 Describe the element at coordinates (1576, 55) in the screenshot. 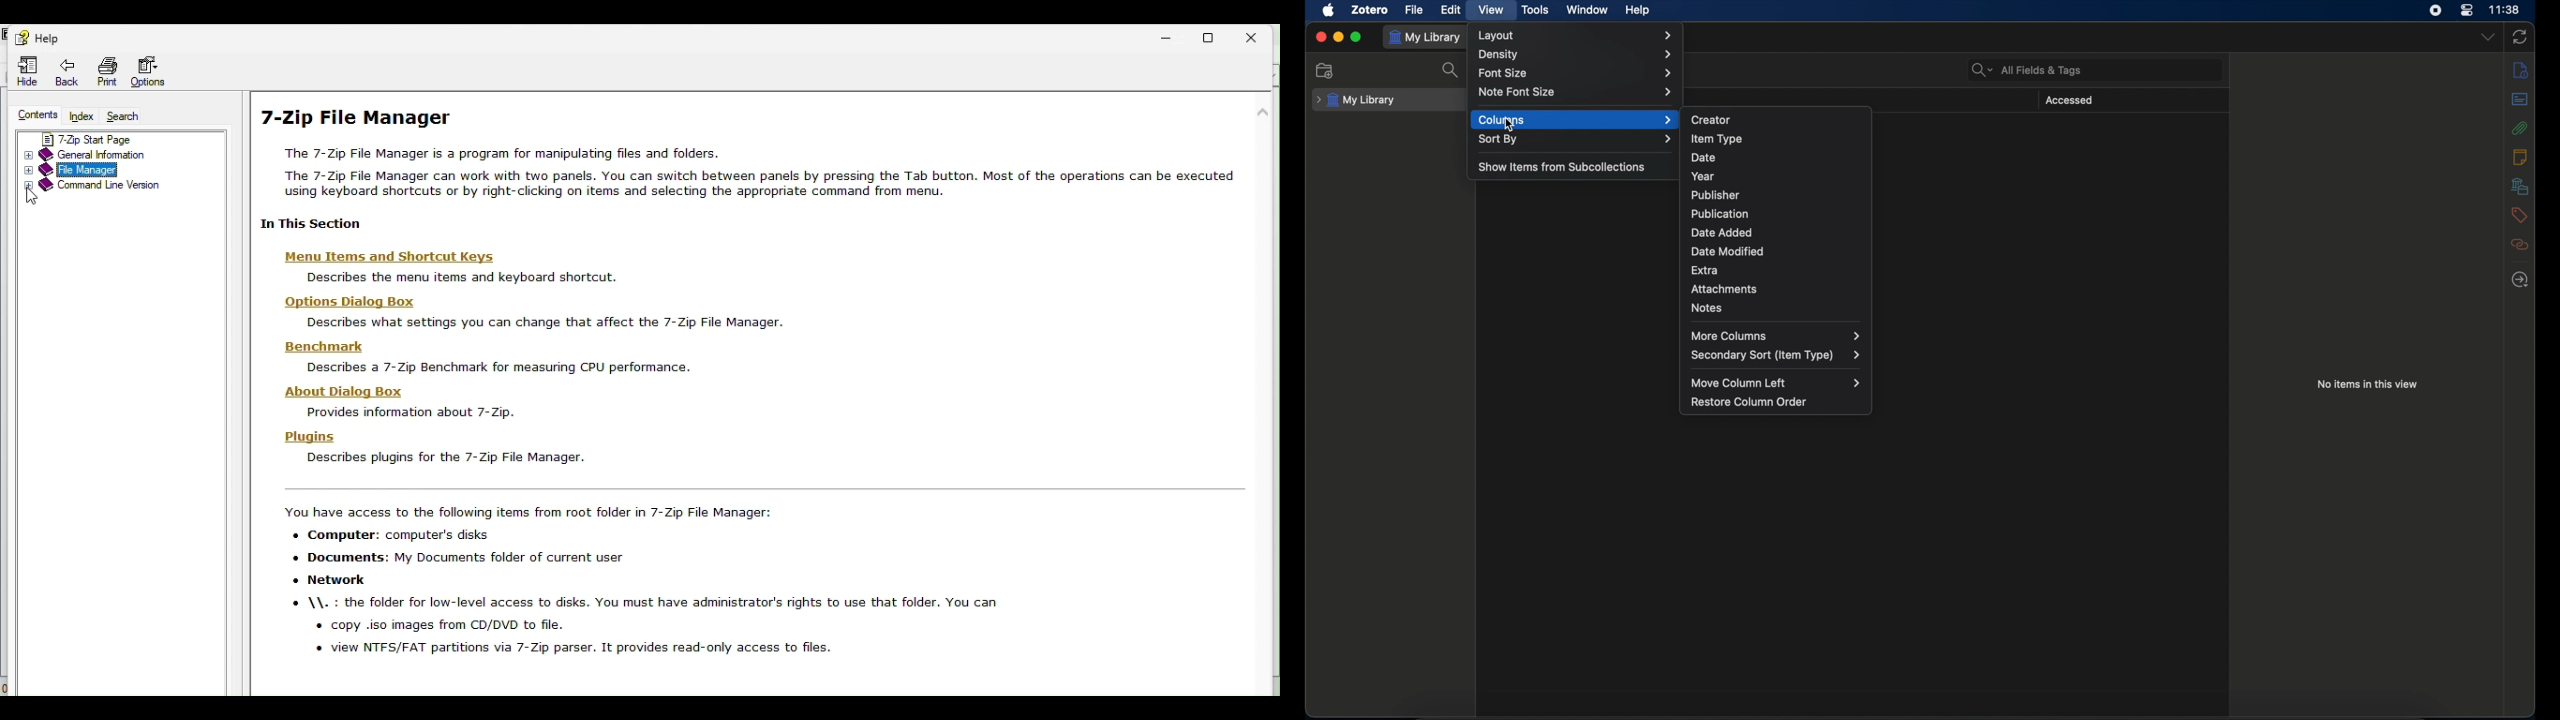

I see `density` at that location.